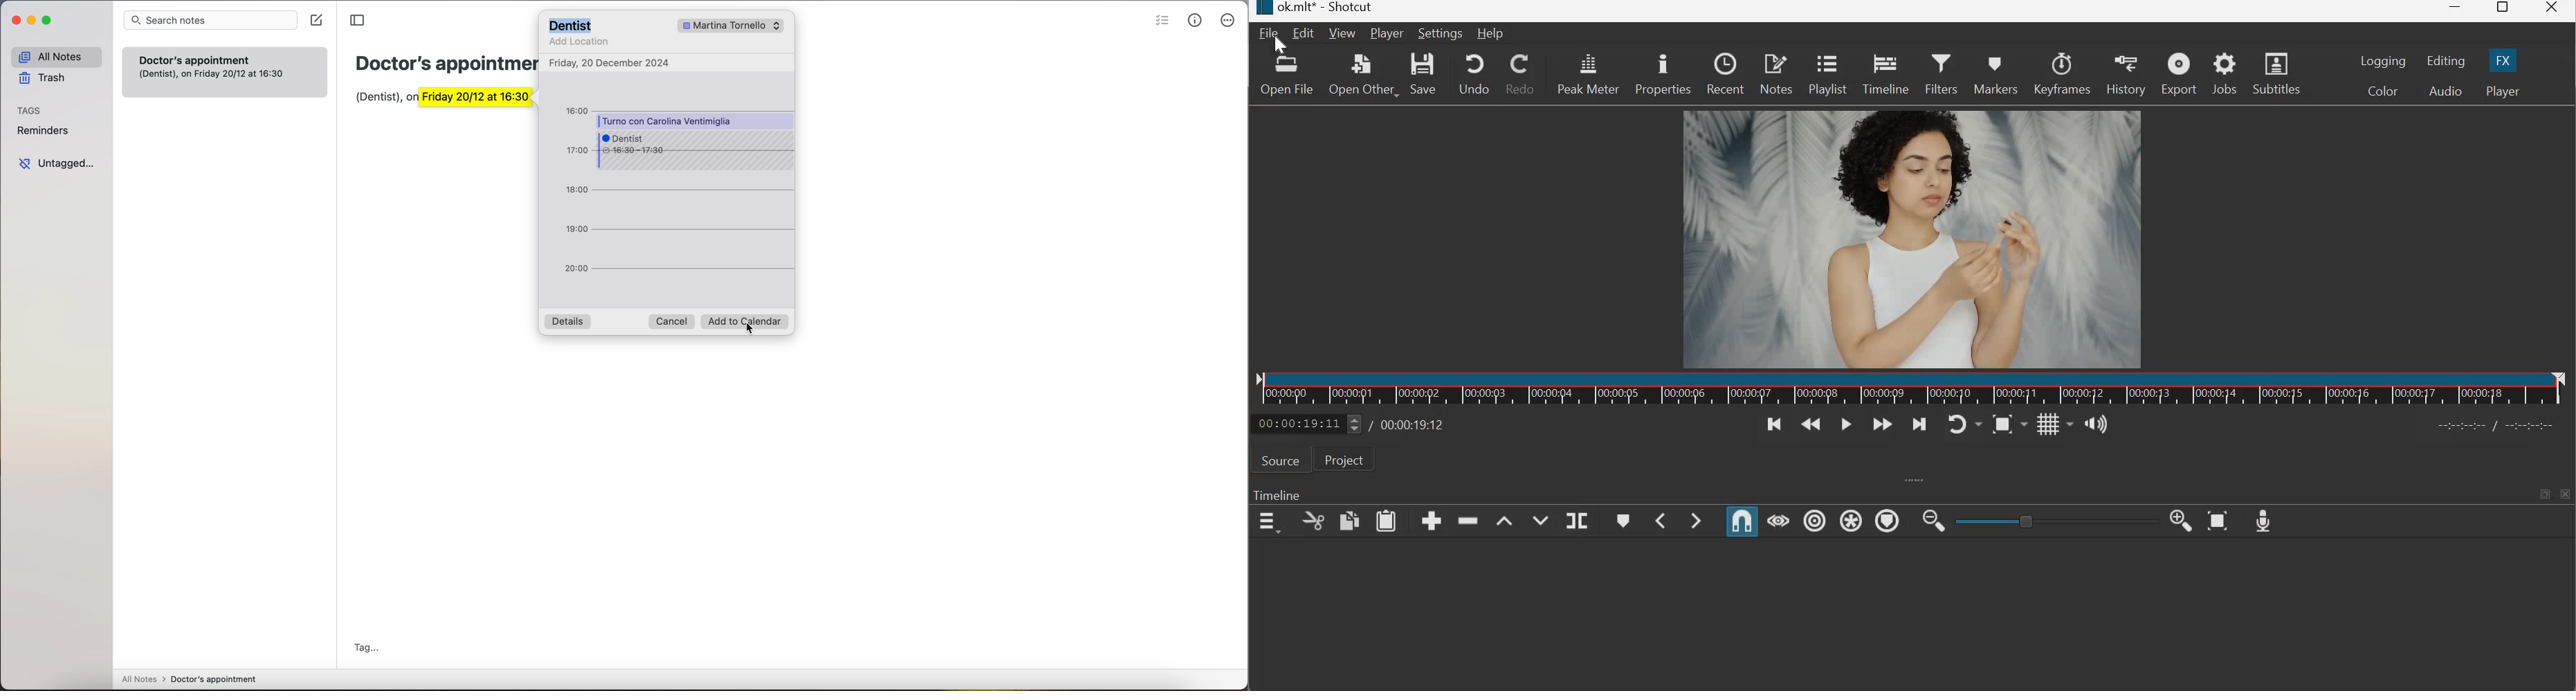  I want to click on Redo, so click(1522, 73).